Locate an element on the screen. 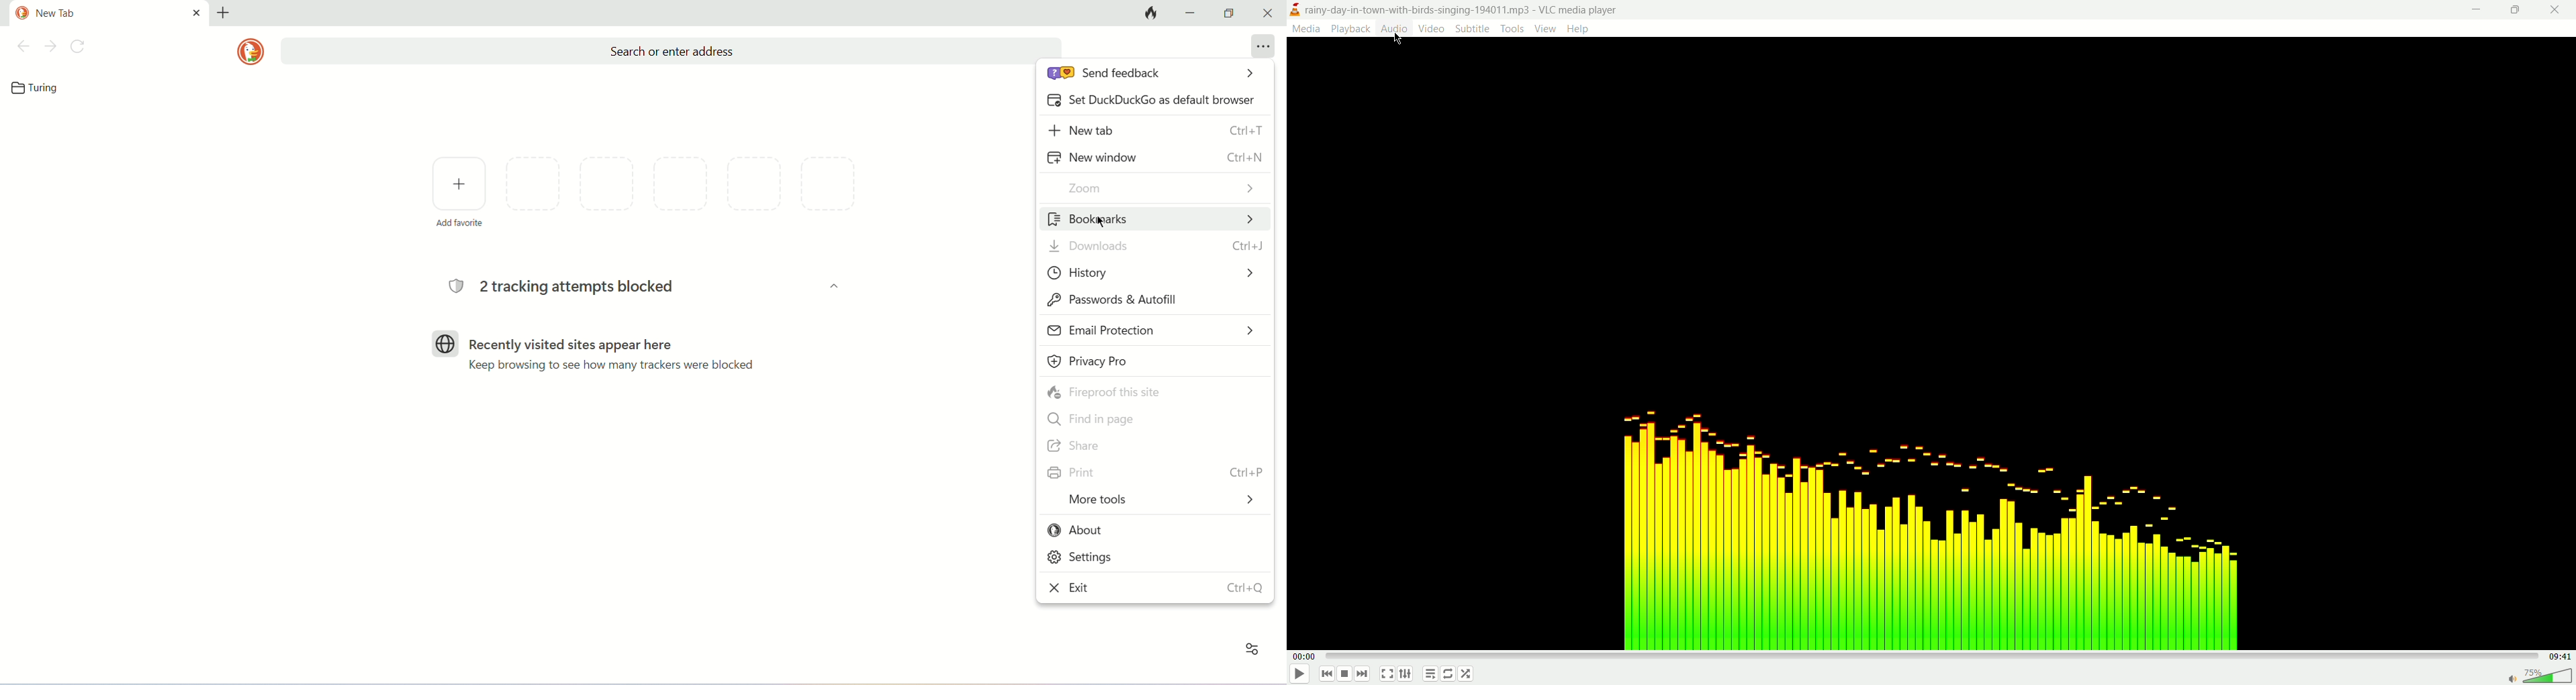  audio is located at coordinates (1393, 27).